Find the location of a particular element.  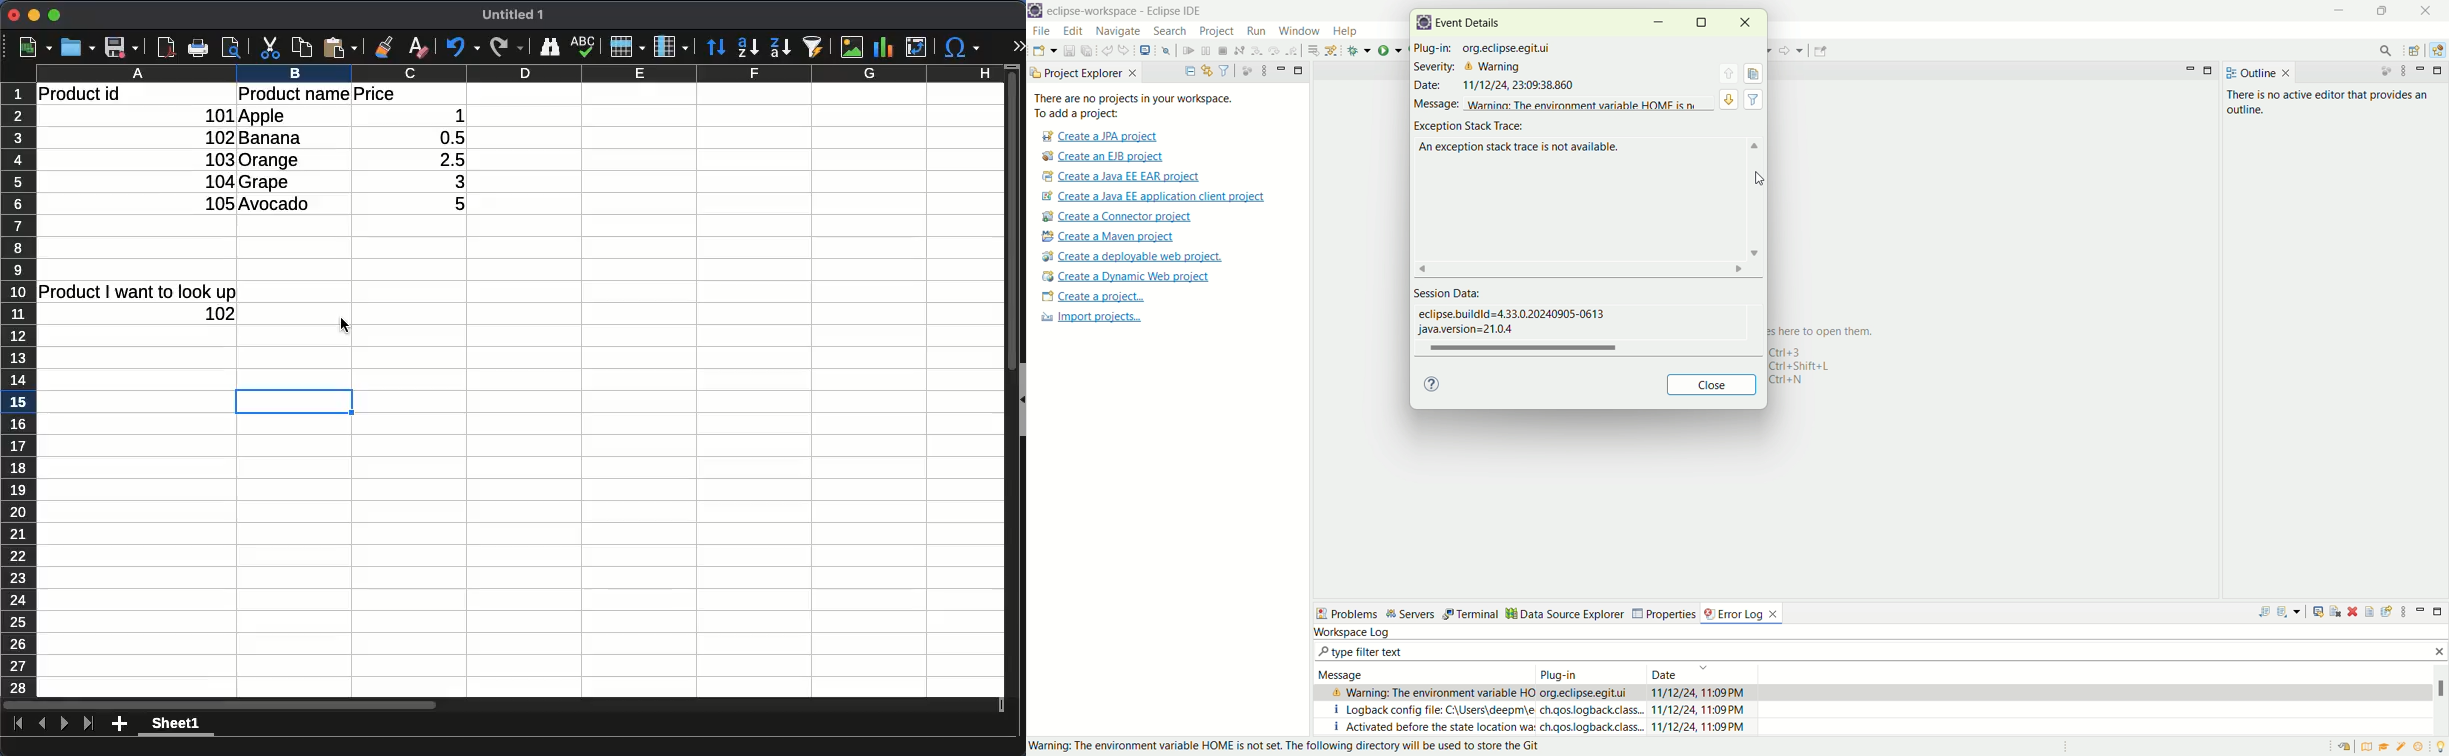

104 is located at coordinates (220, 182).